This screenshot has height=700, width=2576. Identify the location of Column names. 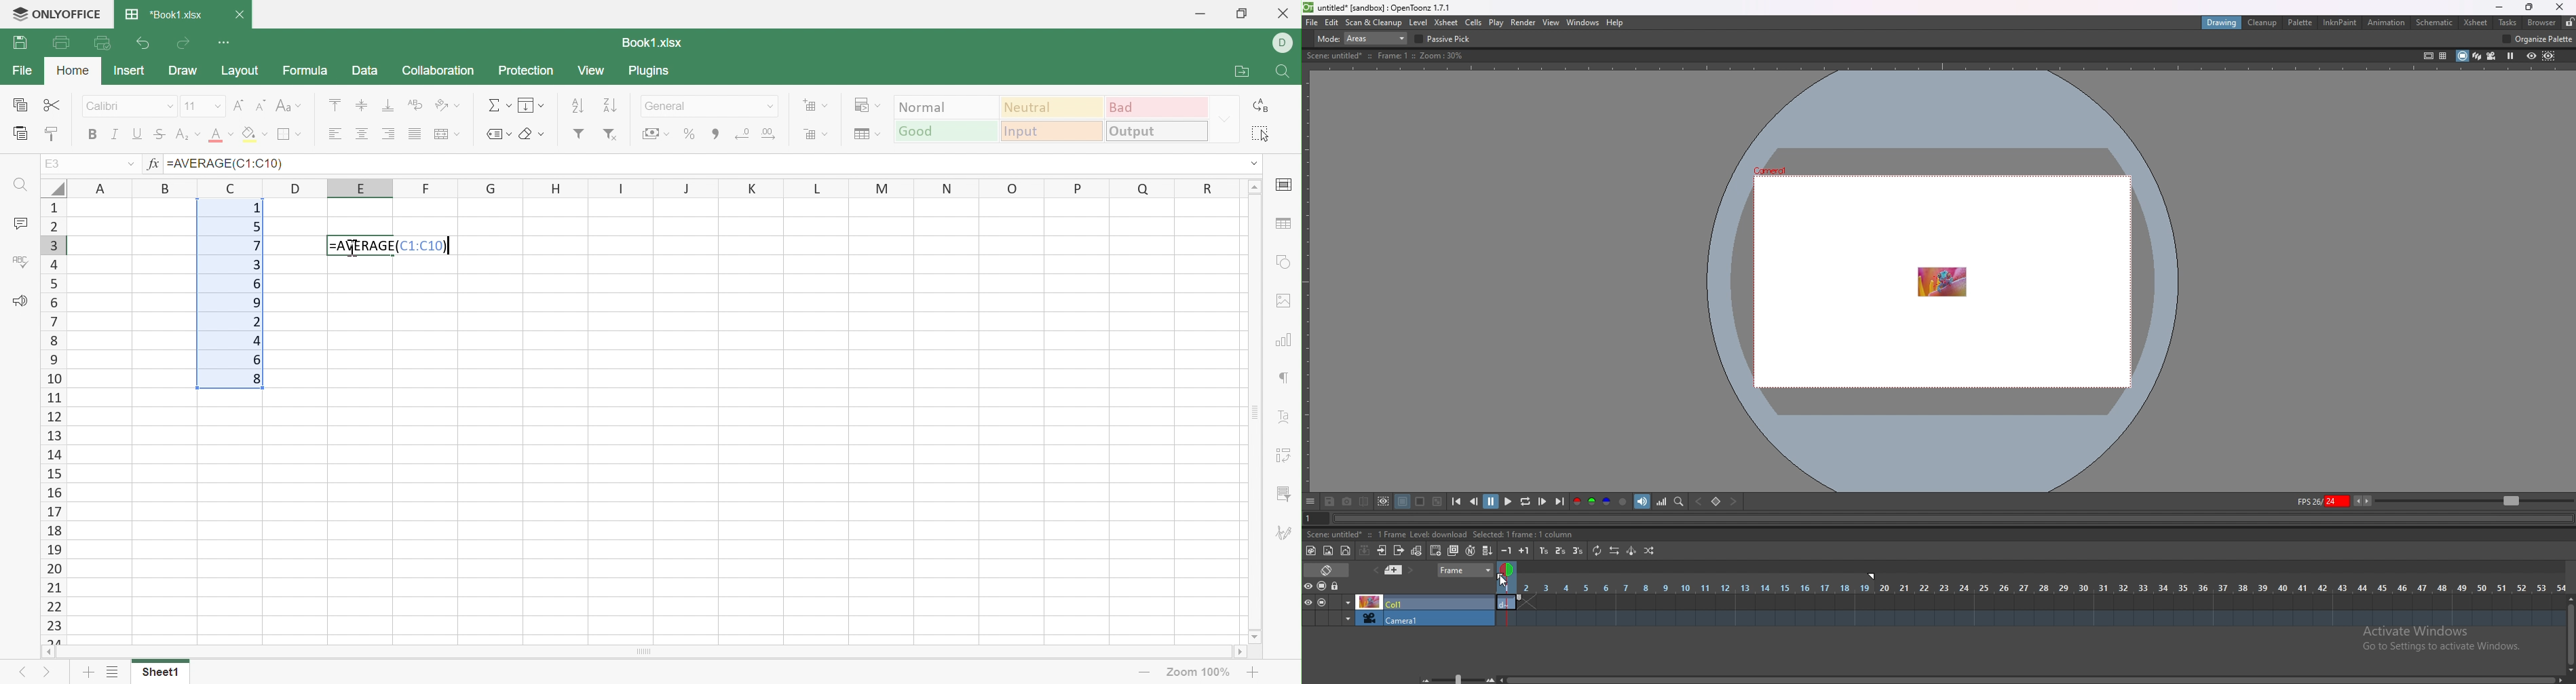
(638, 188).